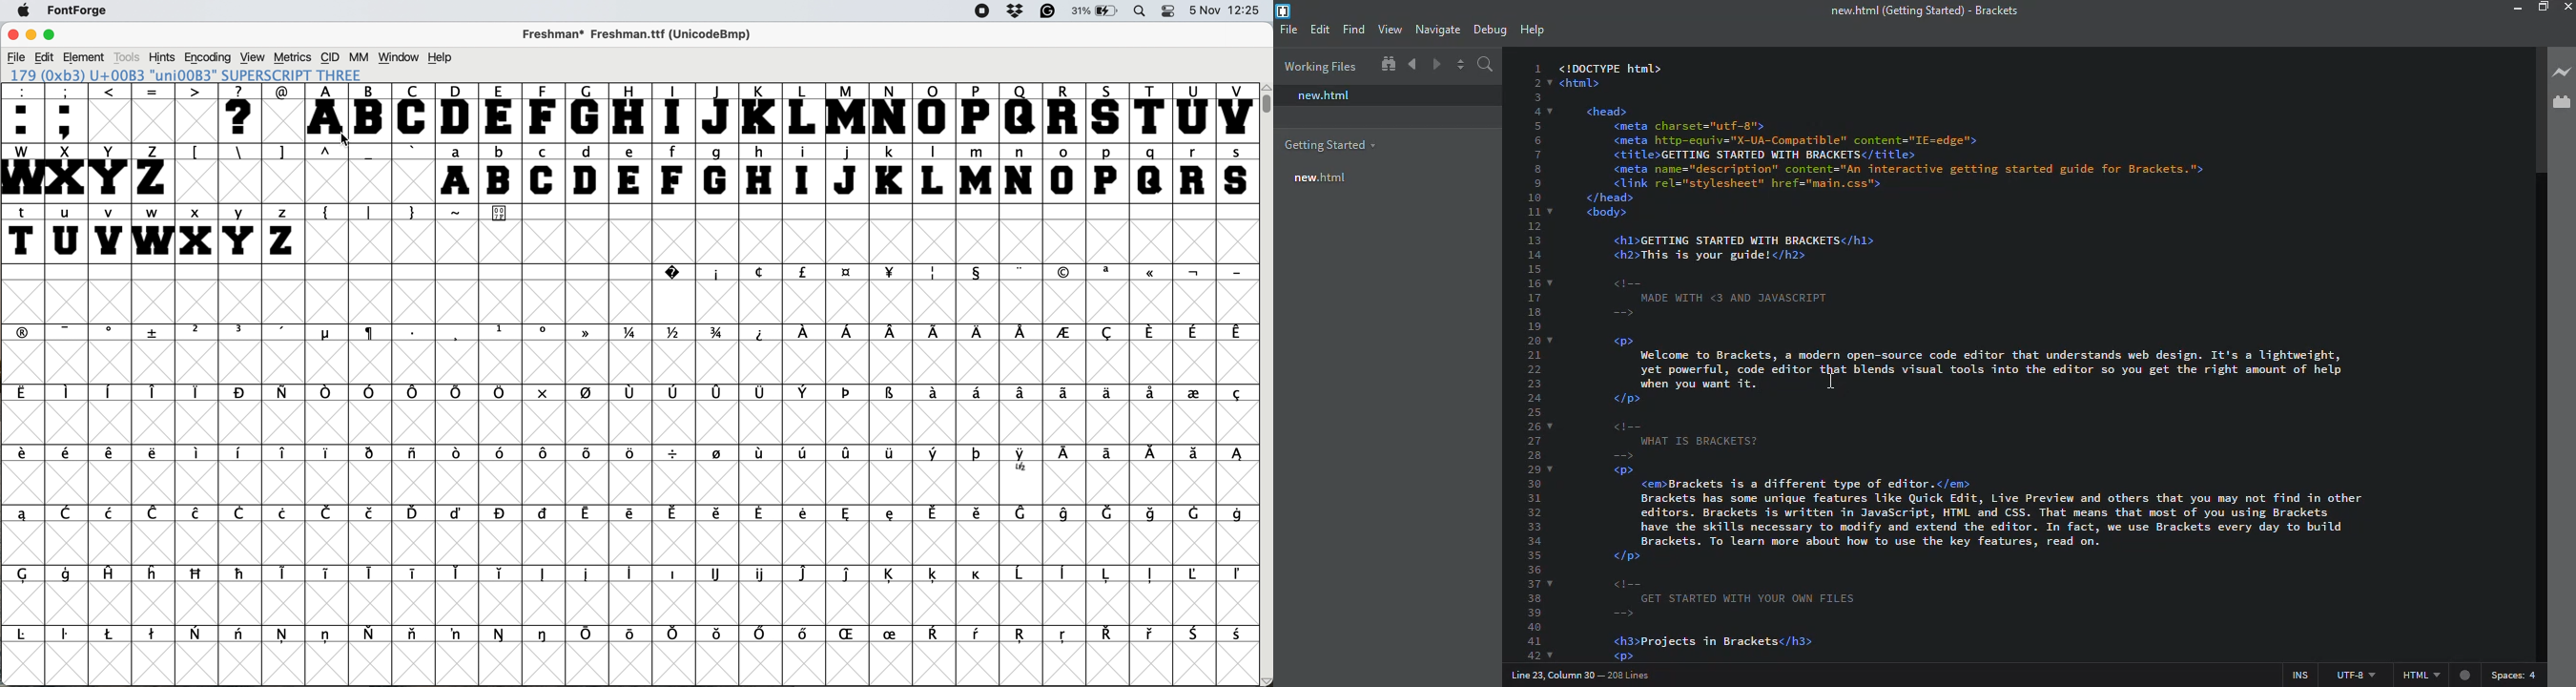 The height and width of the screenshot is (700, 2576). I want to click on mm, so click(358, 56).